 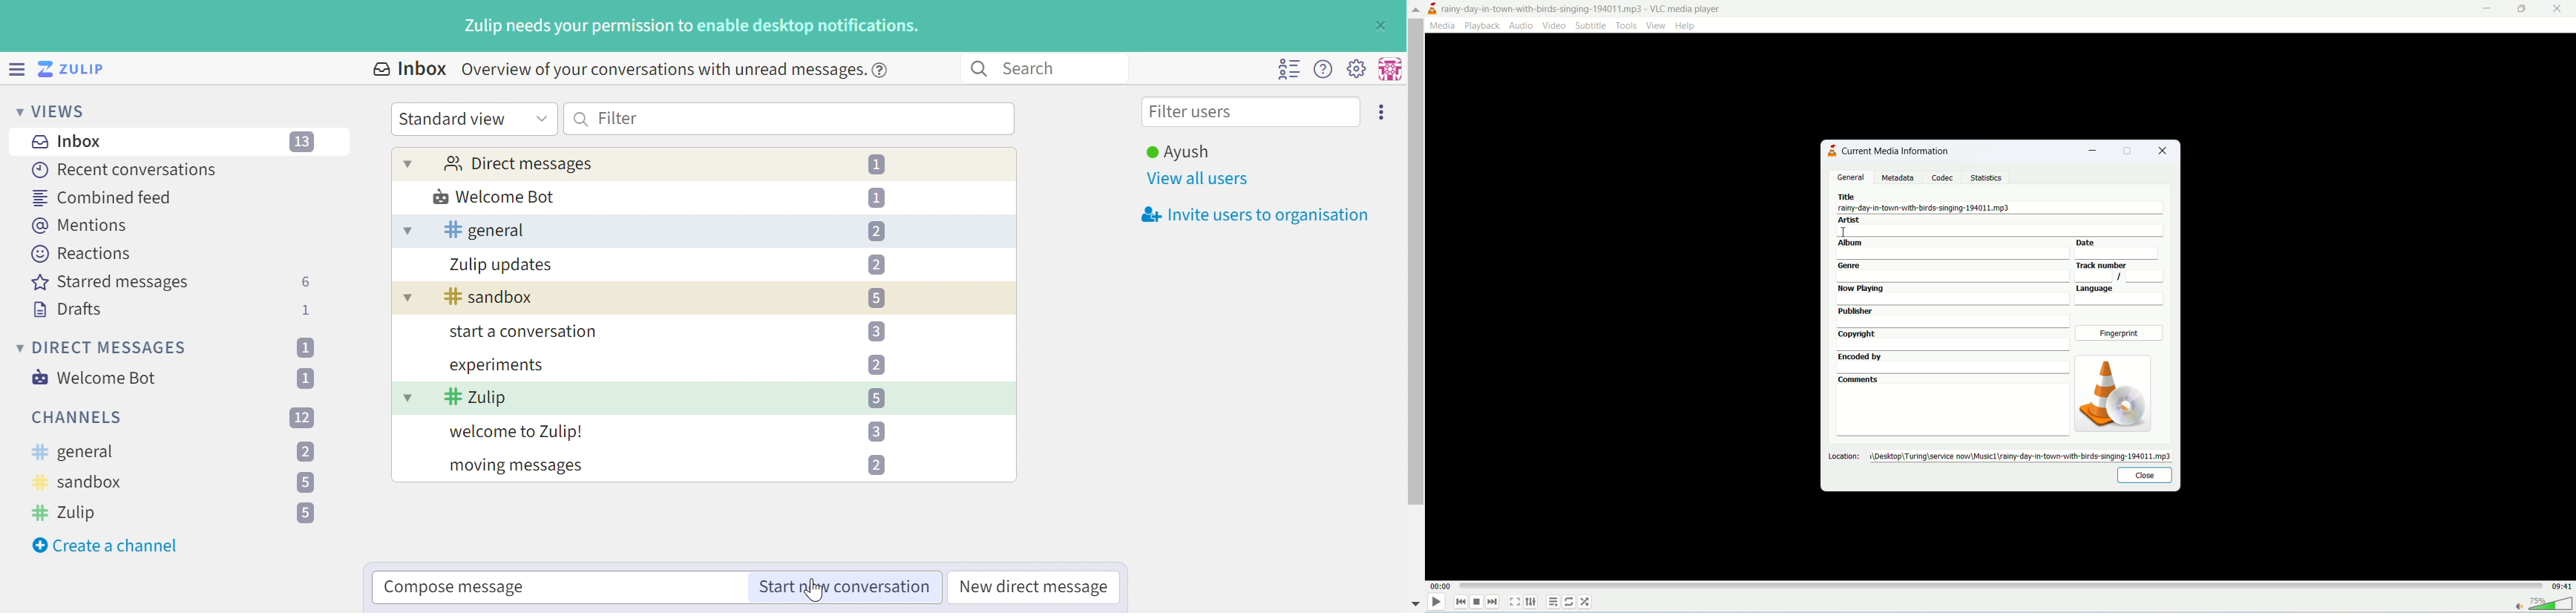 I want to click on Welcome Bot, so click(x=495, y=198).